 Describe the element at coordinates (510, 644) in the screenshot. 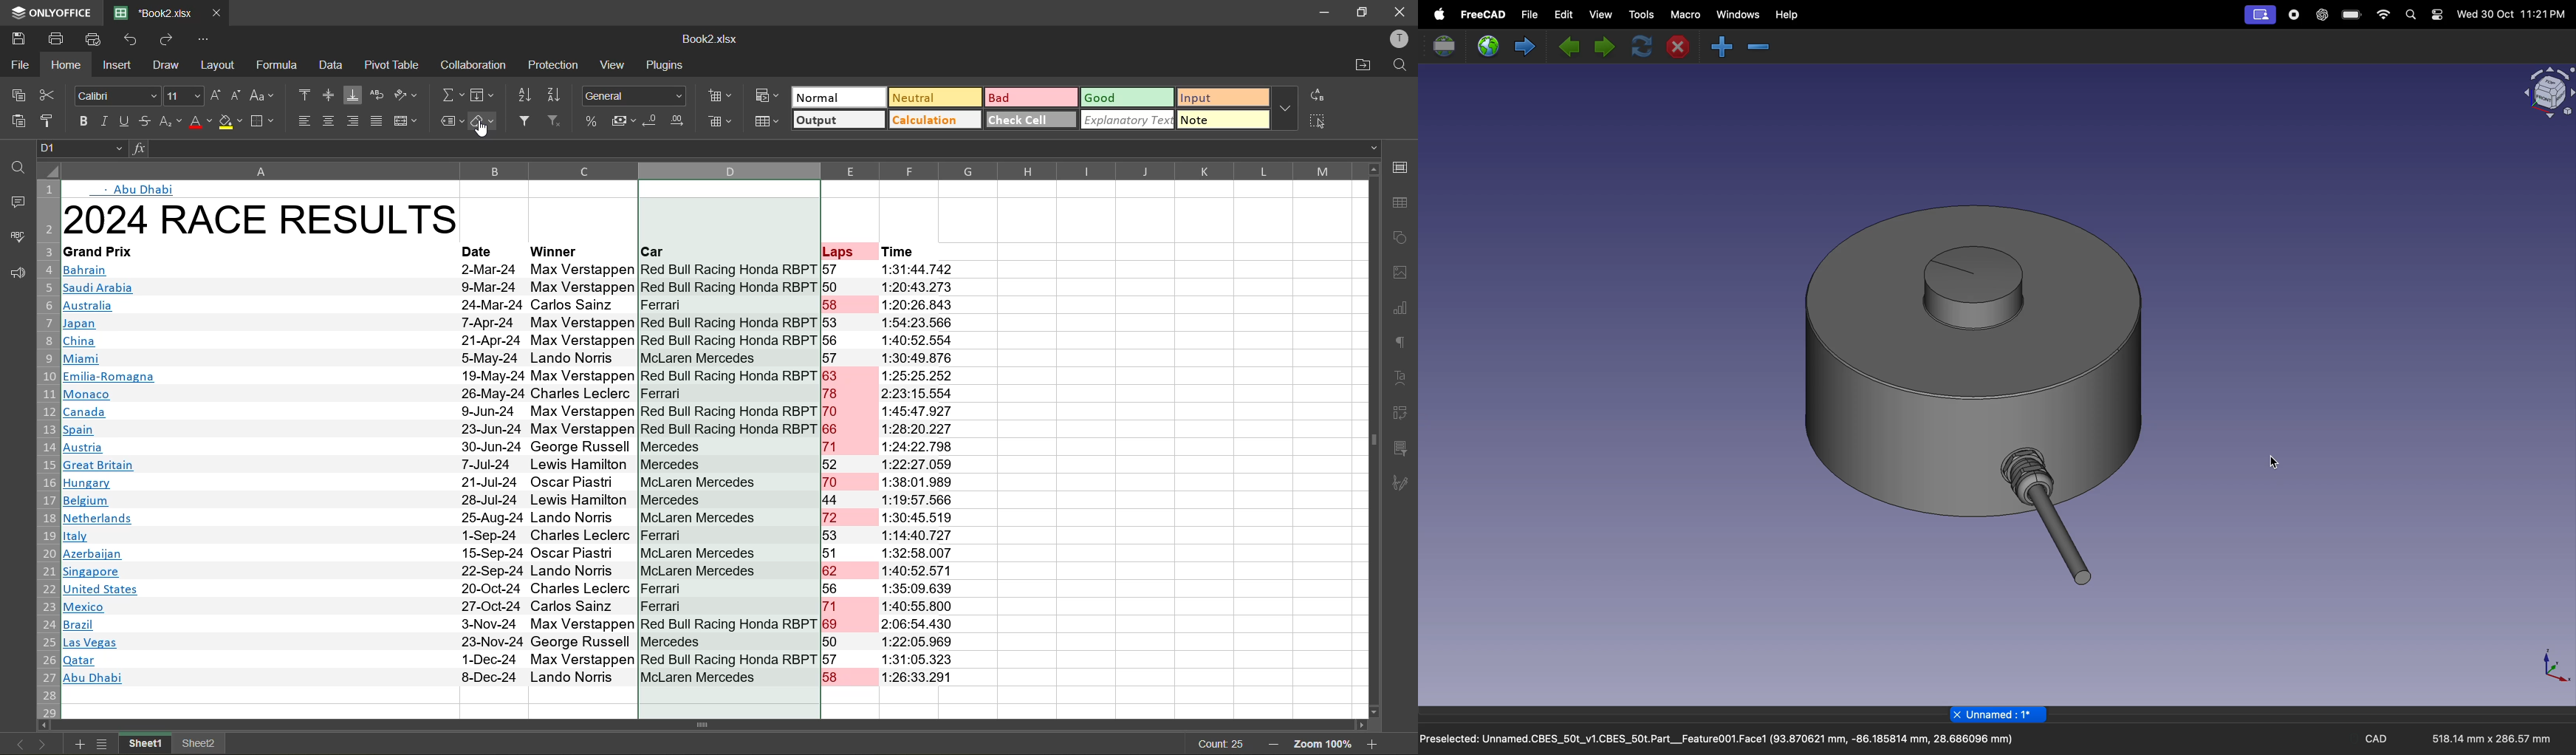

I see `Las Vegas 23-Nov-24 George Russell Mercedes 50 1:22:05.969` at that location.